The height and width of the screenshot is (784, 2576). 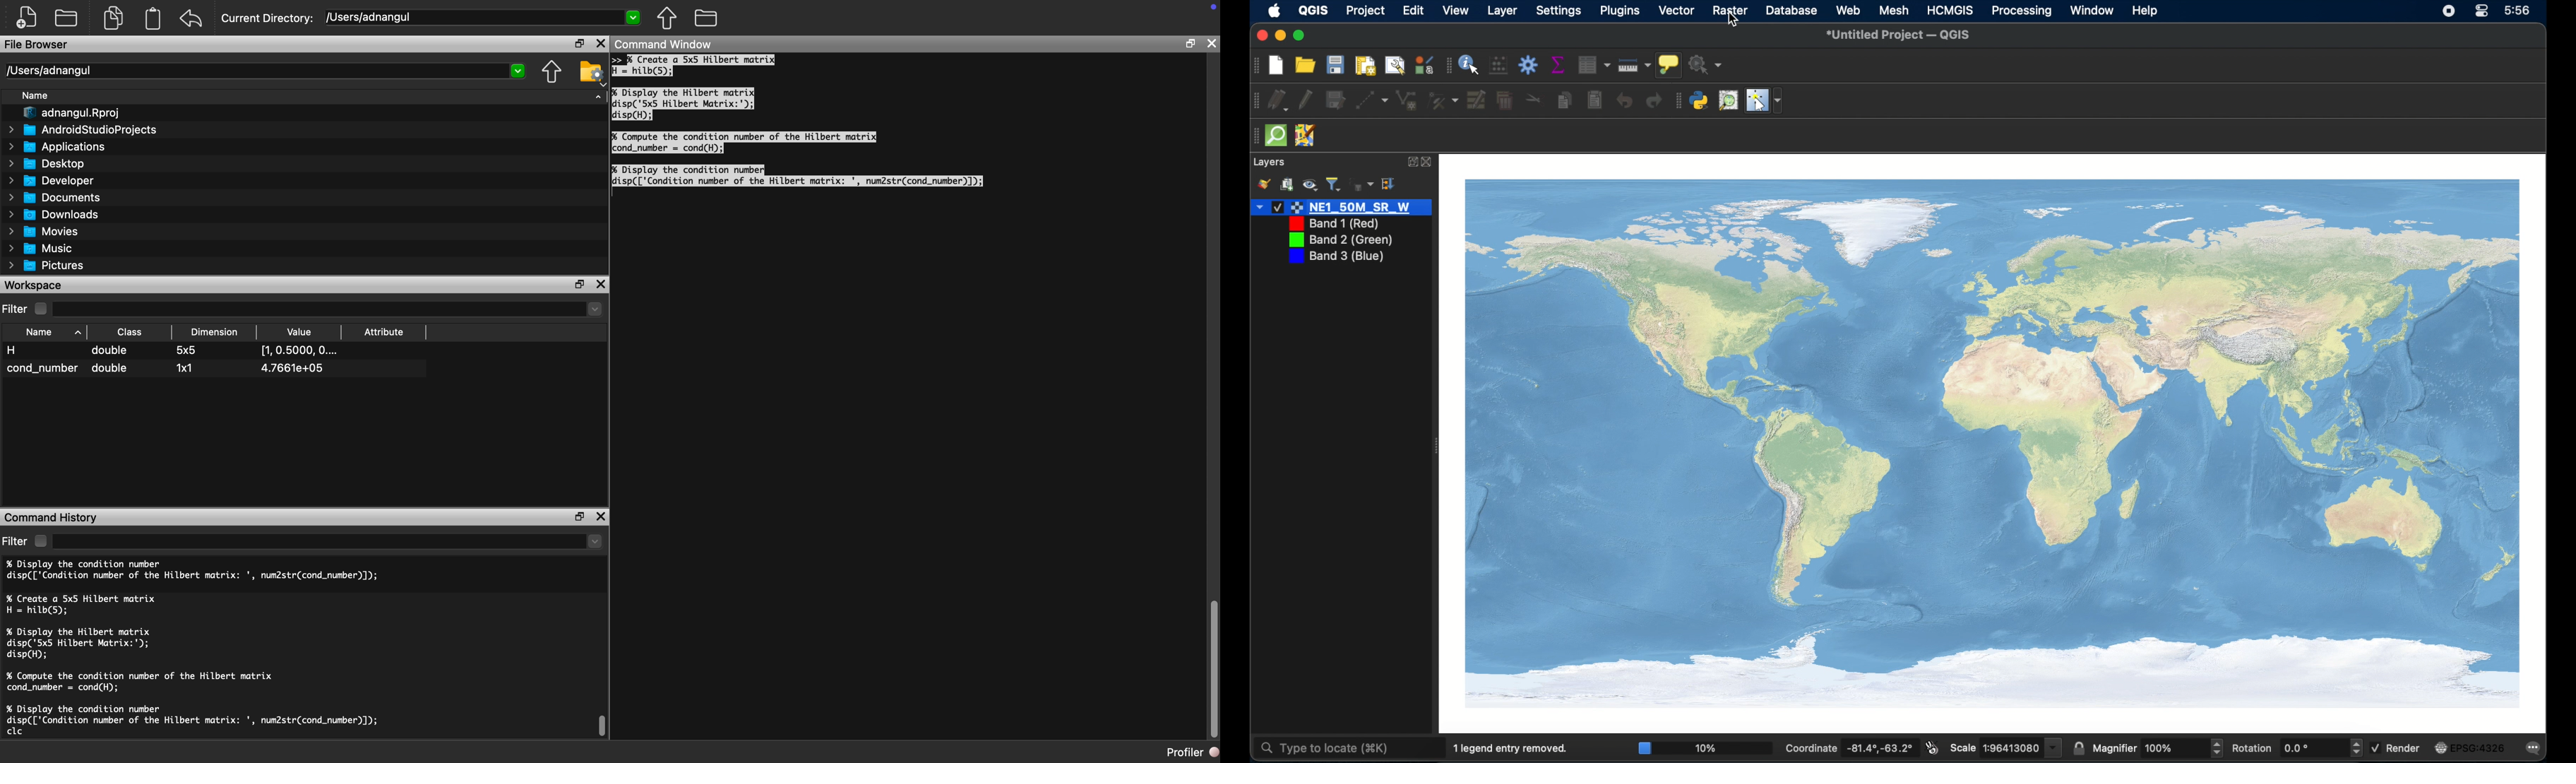 What do you see at coordinates (40, 308) in the screenshot?
I see `Checkbox` at bounding box center [40, 308].